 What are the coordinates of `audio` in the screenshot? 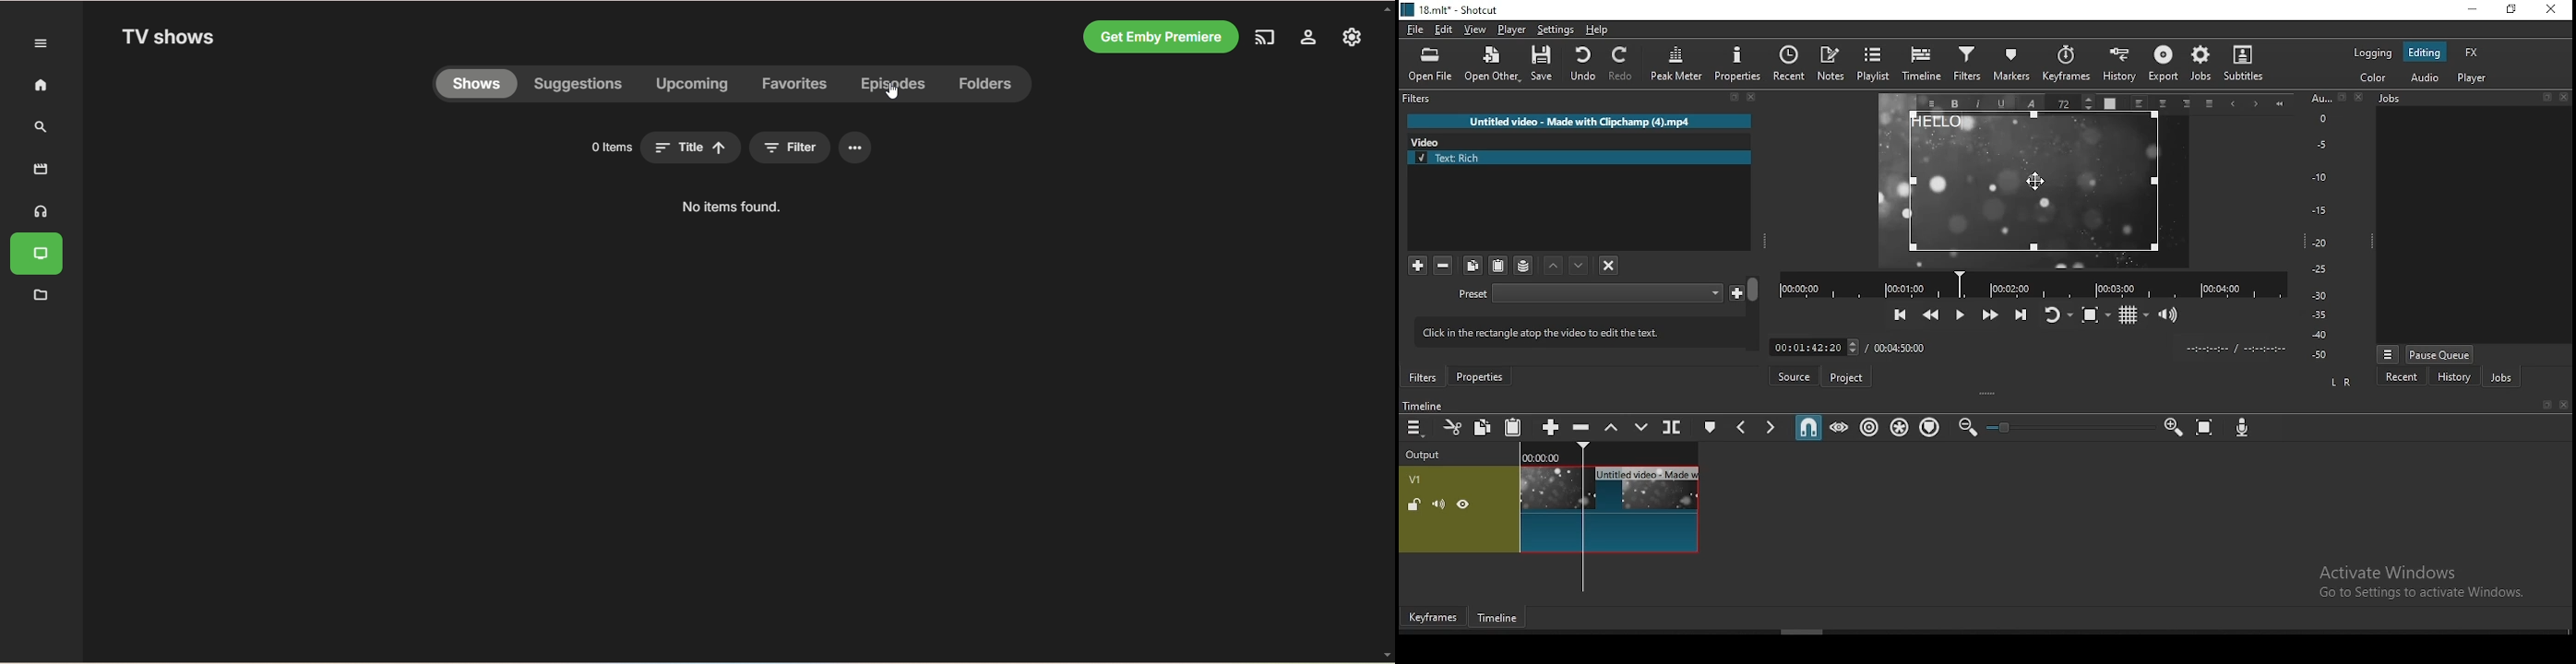 It's located at (2424, 78).